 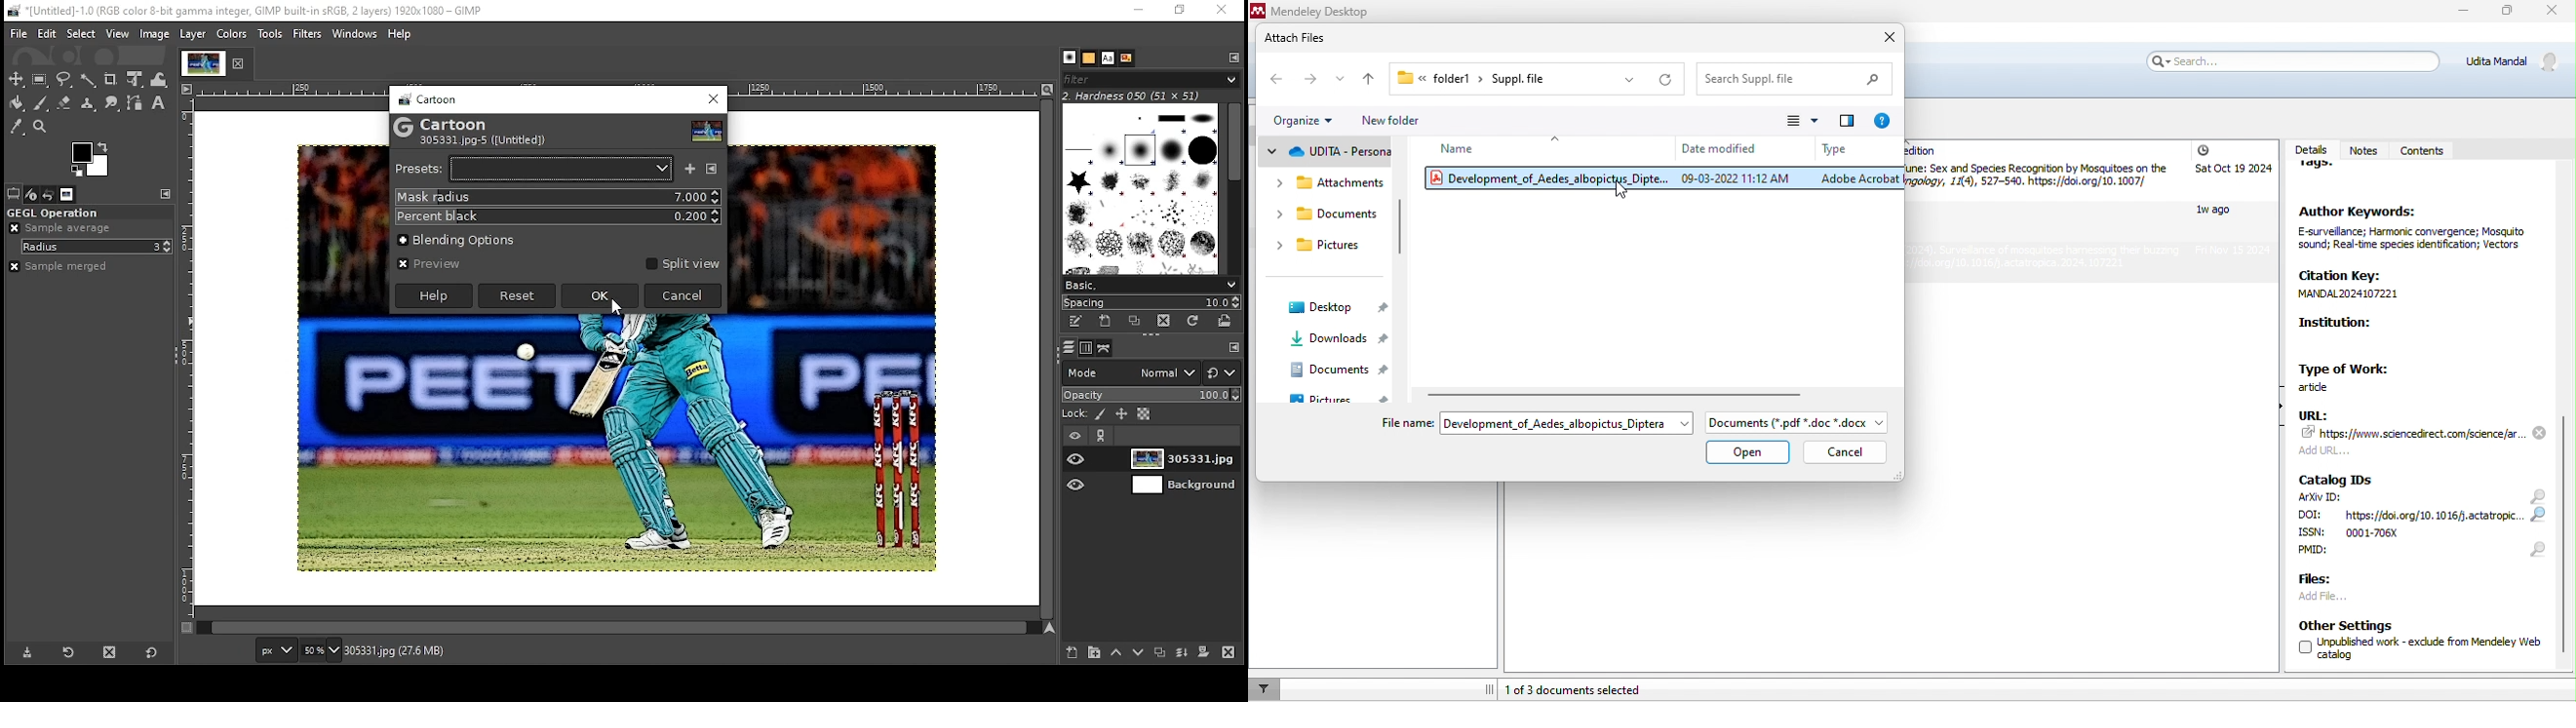 I want to click on preview pane, so click(x=1847, y=119).